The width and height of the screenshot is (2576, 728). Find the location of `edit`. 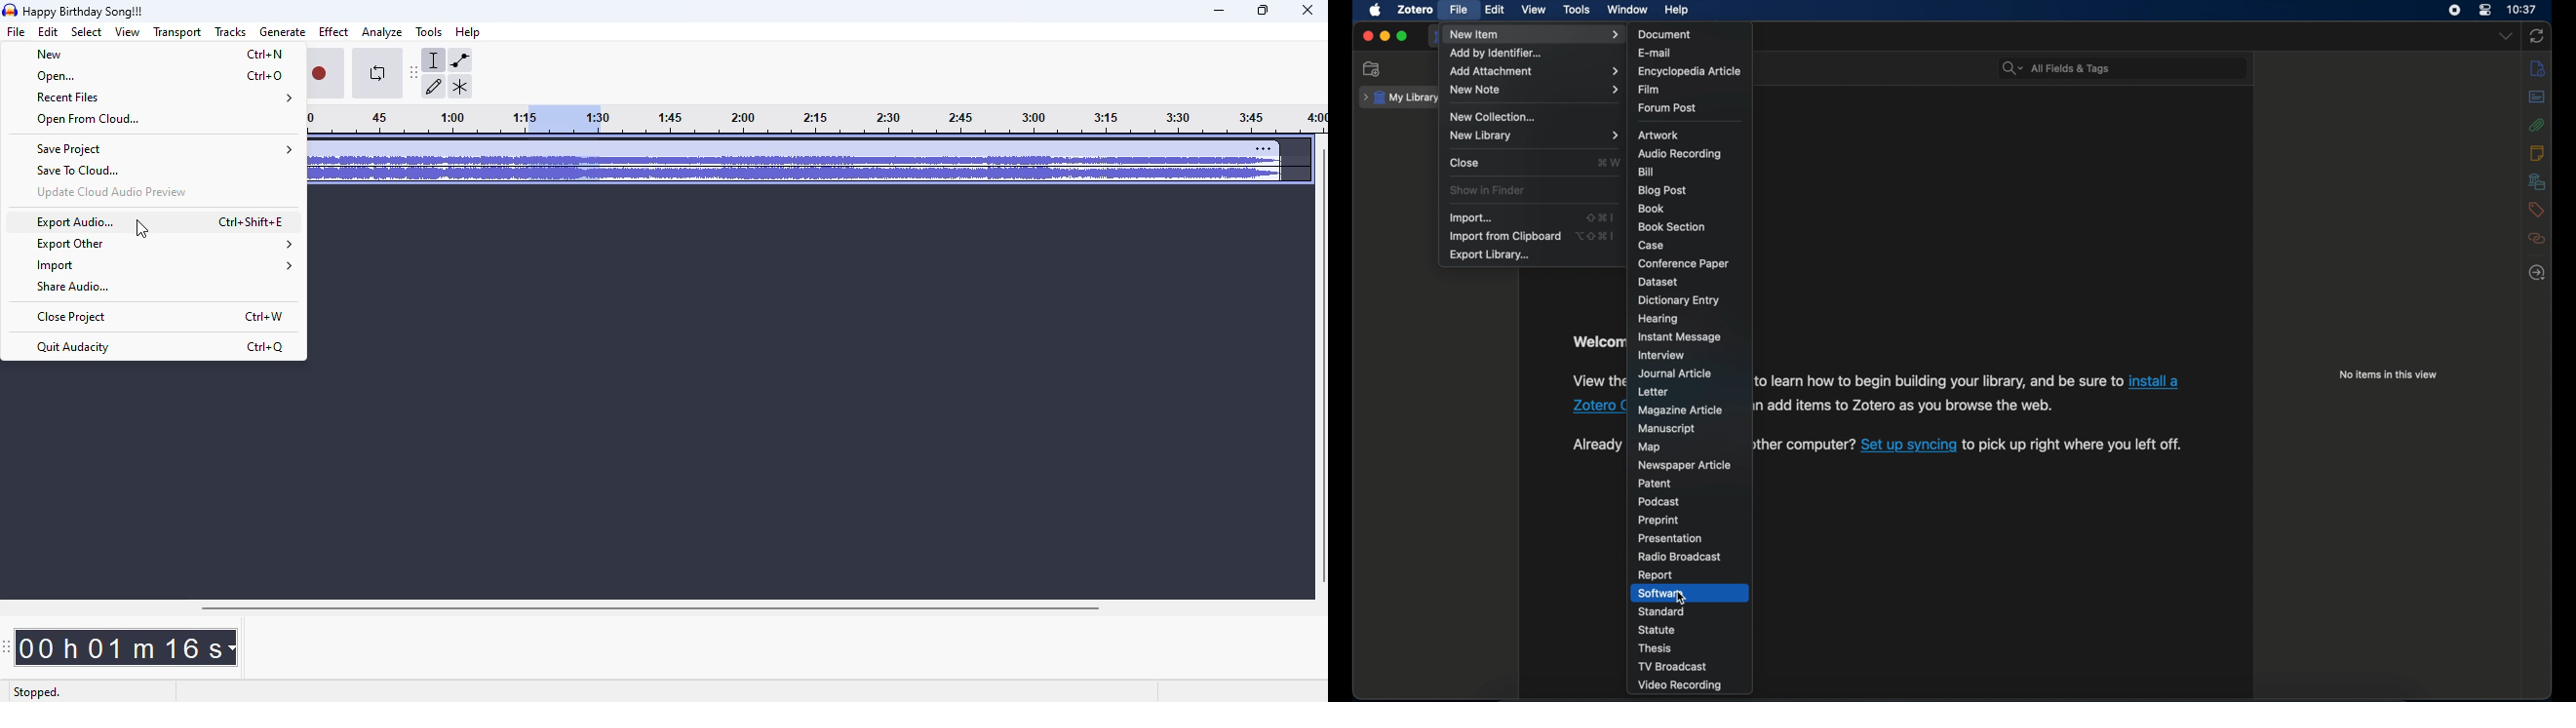

edit is located at coordinates (1494, 10).